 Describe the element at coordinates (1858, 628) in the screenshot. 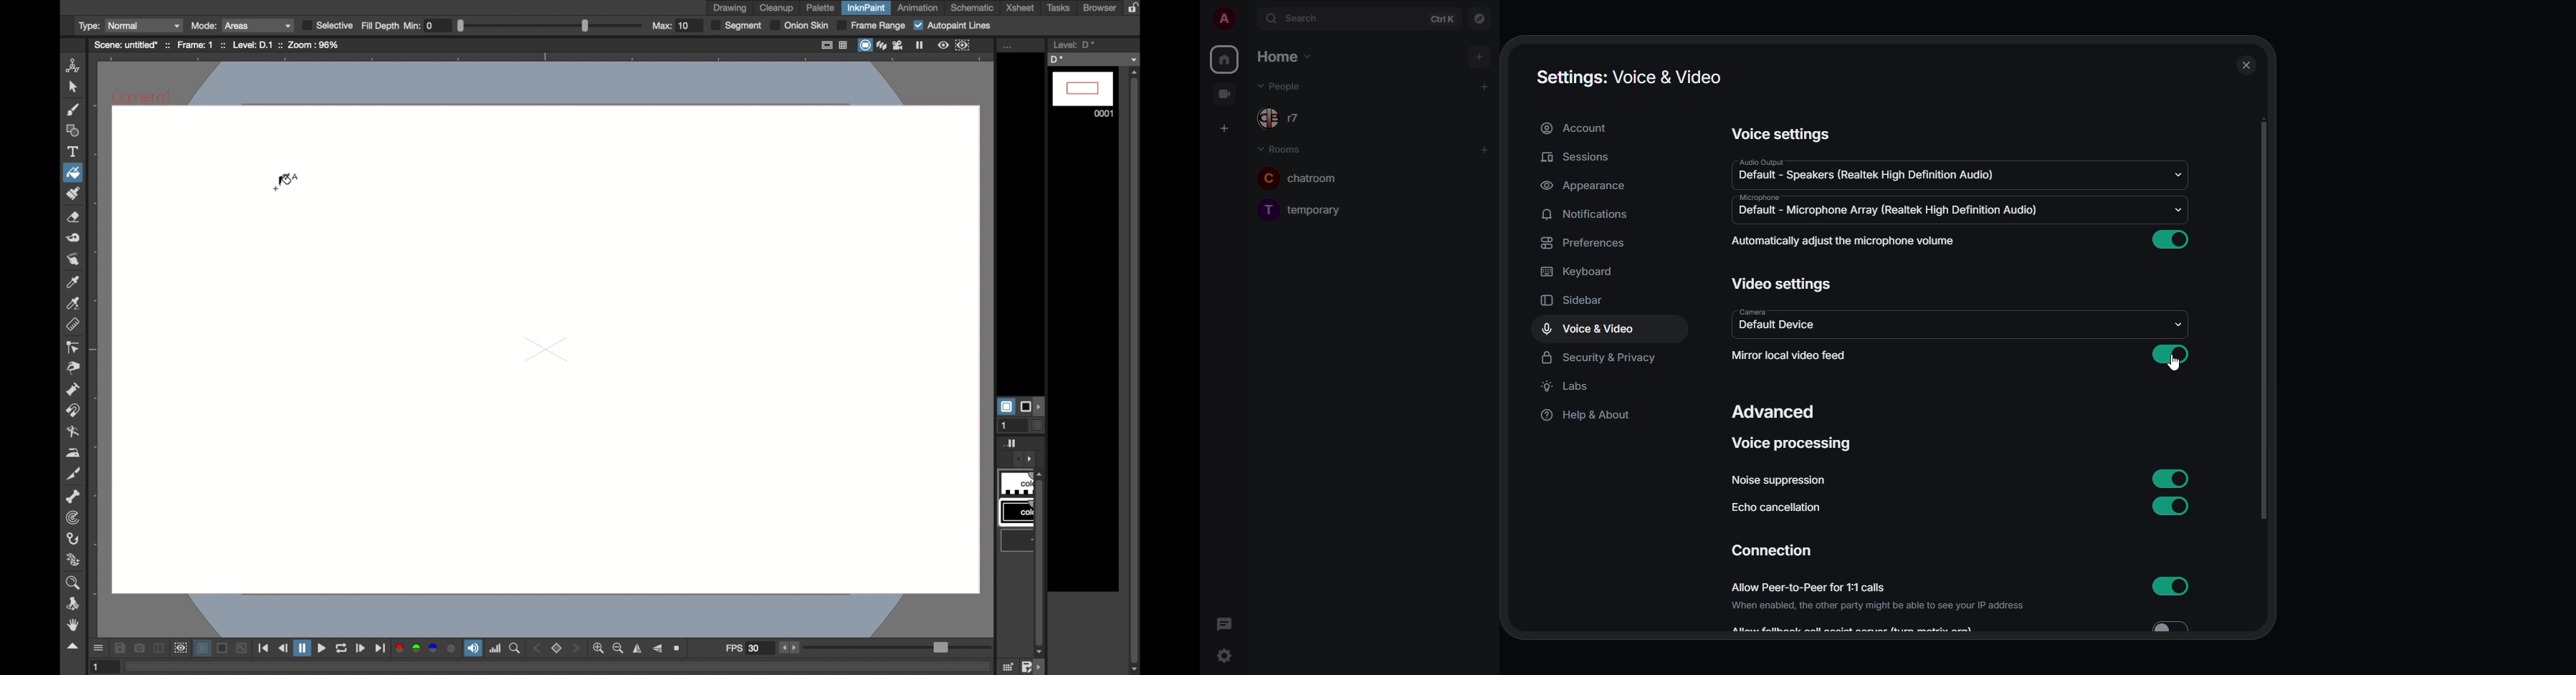

I see `Allow feedback` at that location.